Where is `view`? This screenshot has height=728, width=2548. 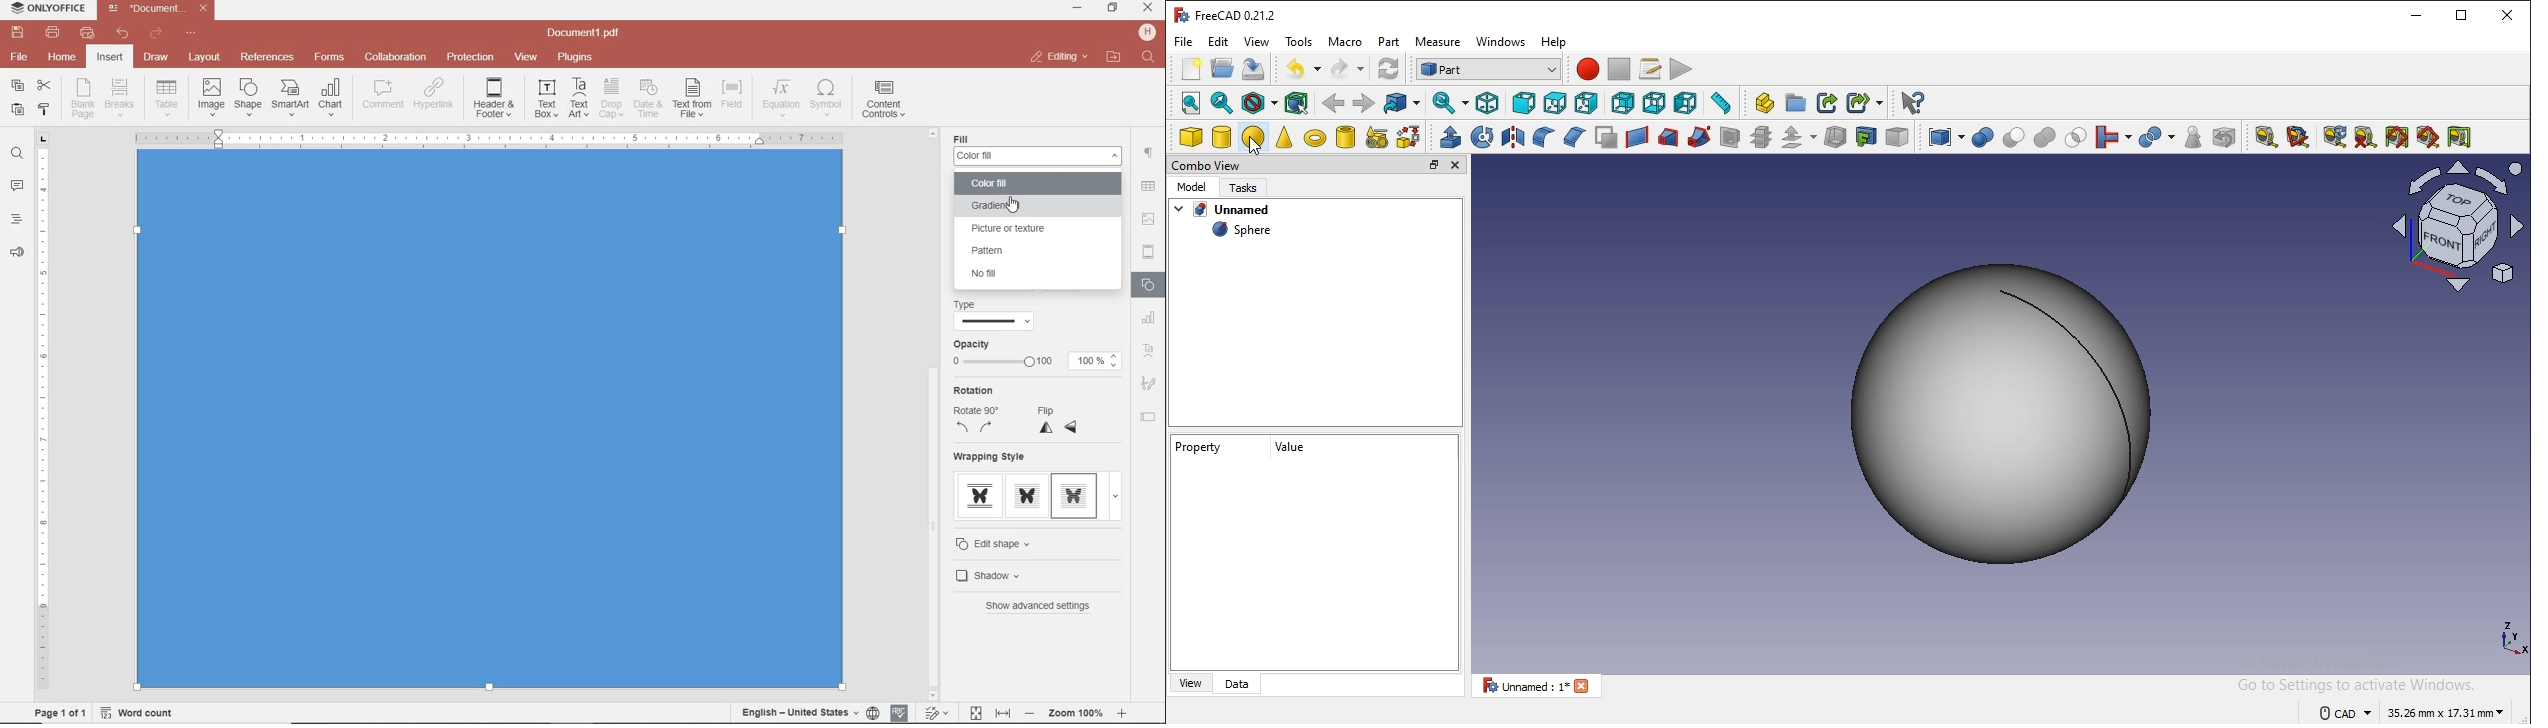
view is located at coordinates (1257, 40).